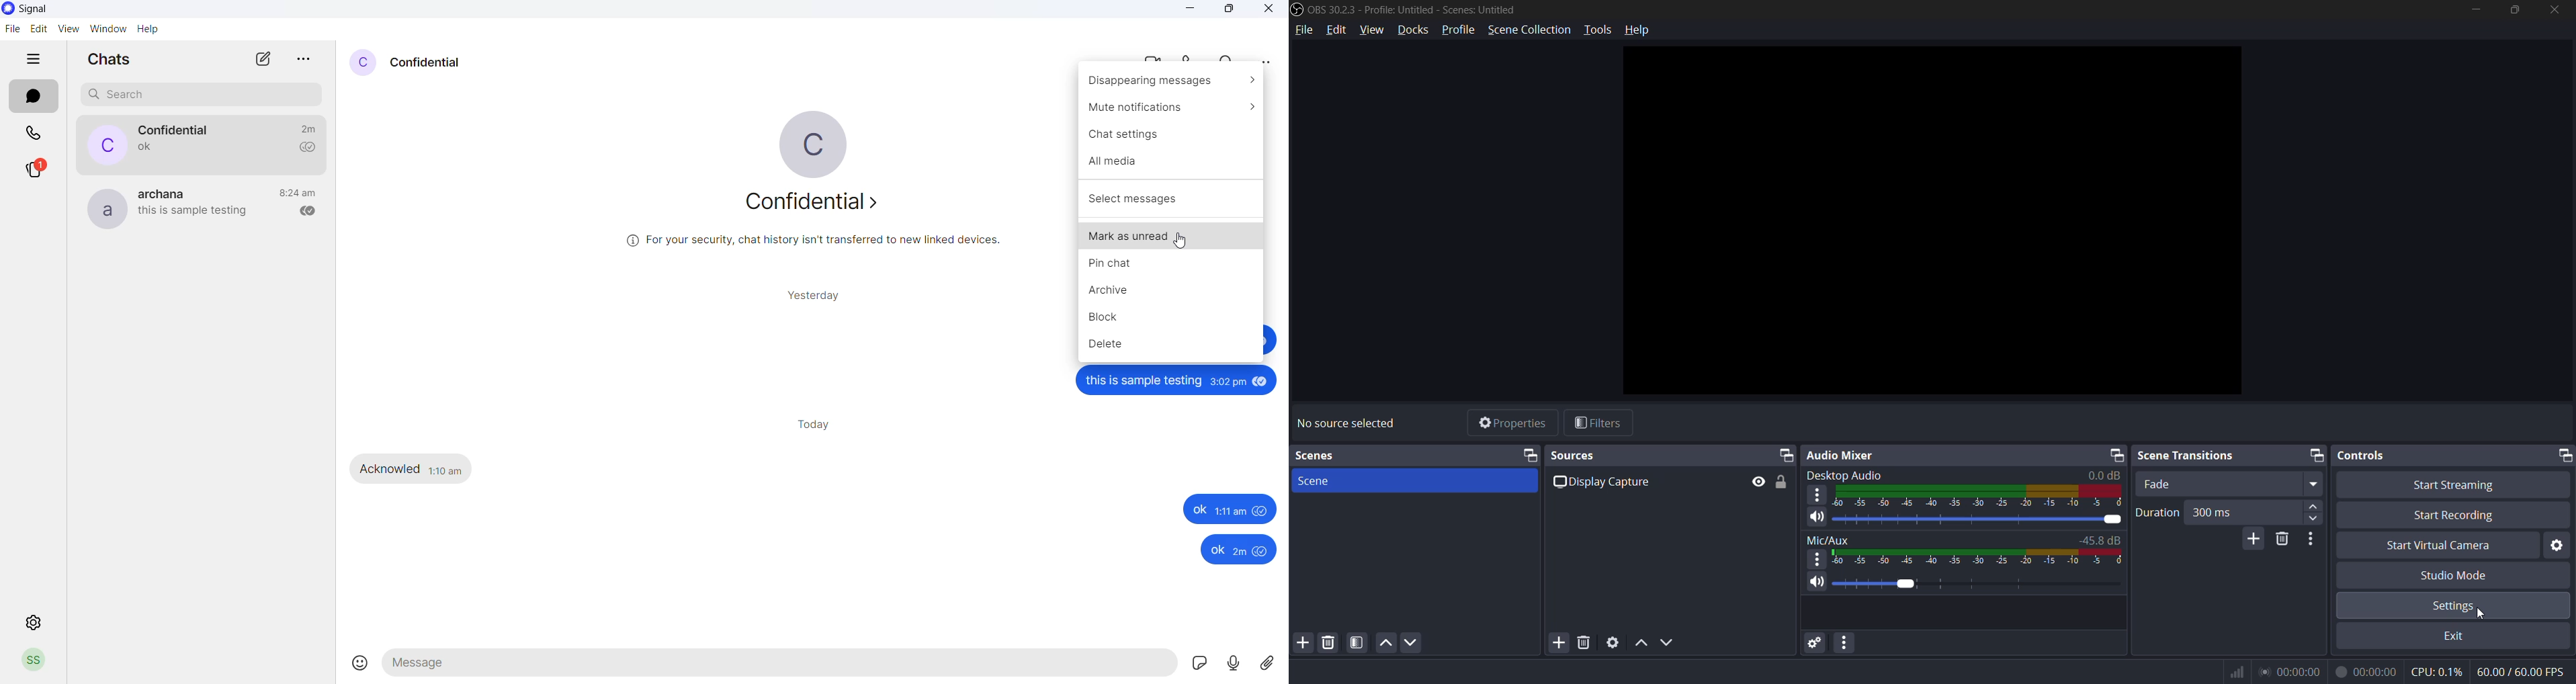 Image resolution: width=2576 pixels, height=700 pixels. Describe the element at coordinates (1786, 483) in the screenshot. I see `lock` at that location.